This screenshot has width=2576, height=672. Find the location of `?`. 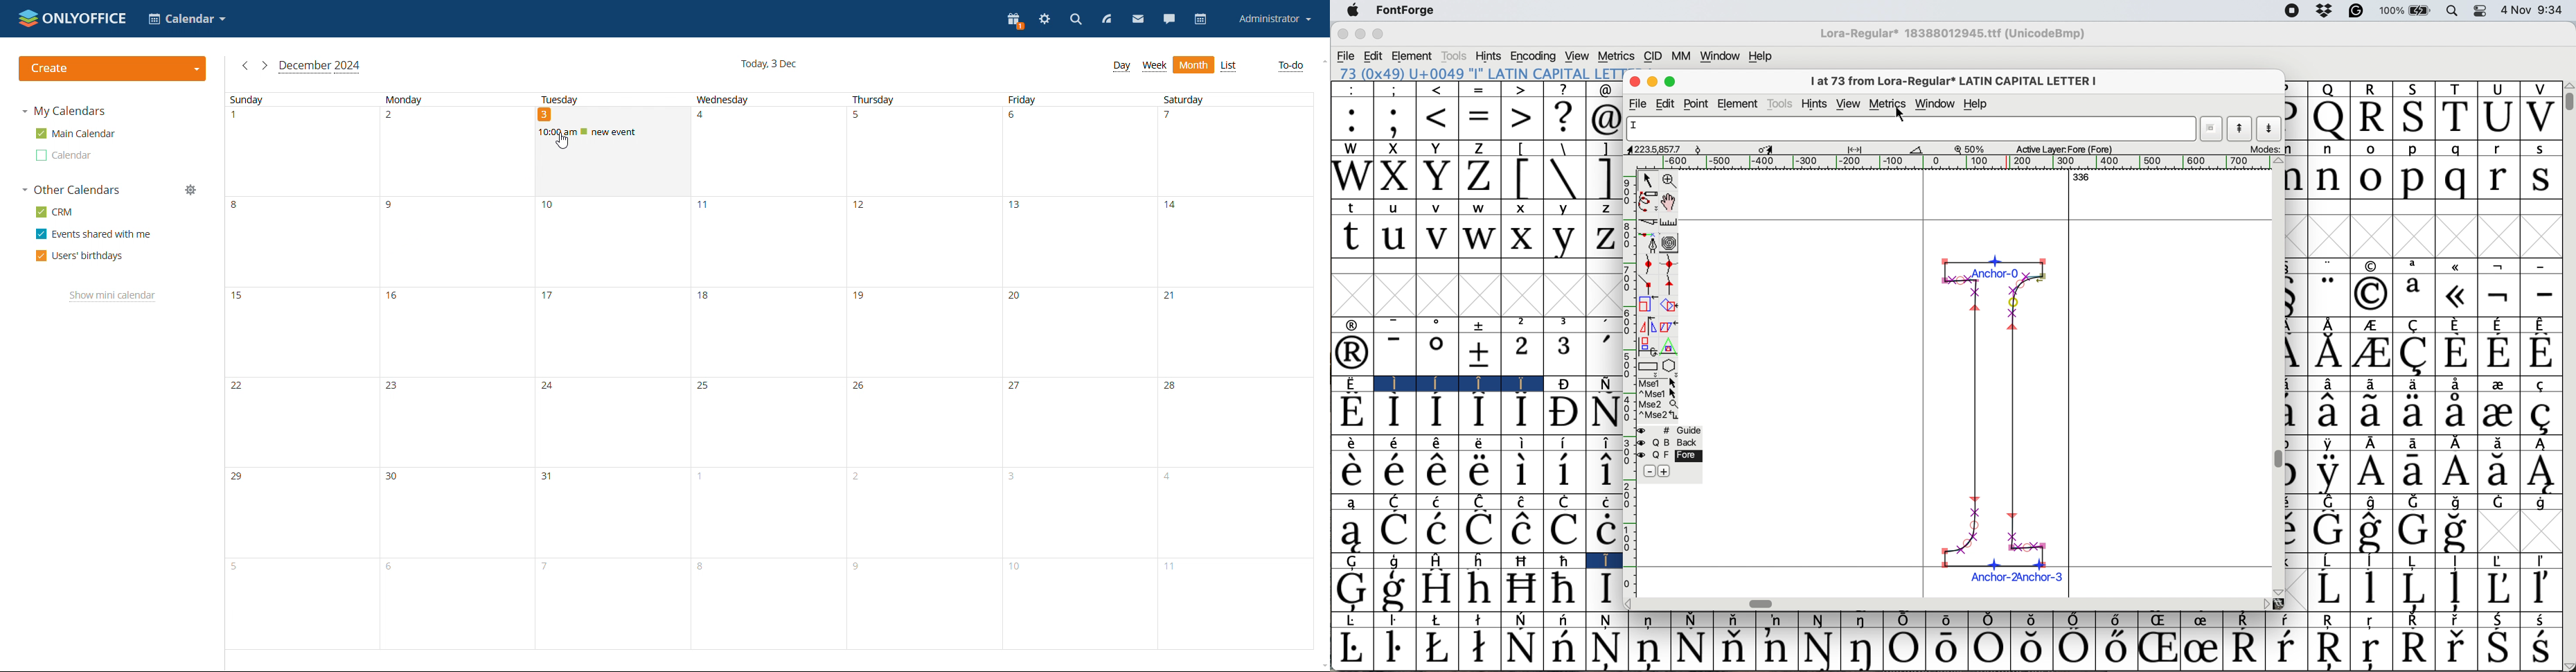

? is located at coordinates (1564, 117).